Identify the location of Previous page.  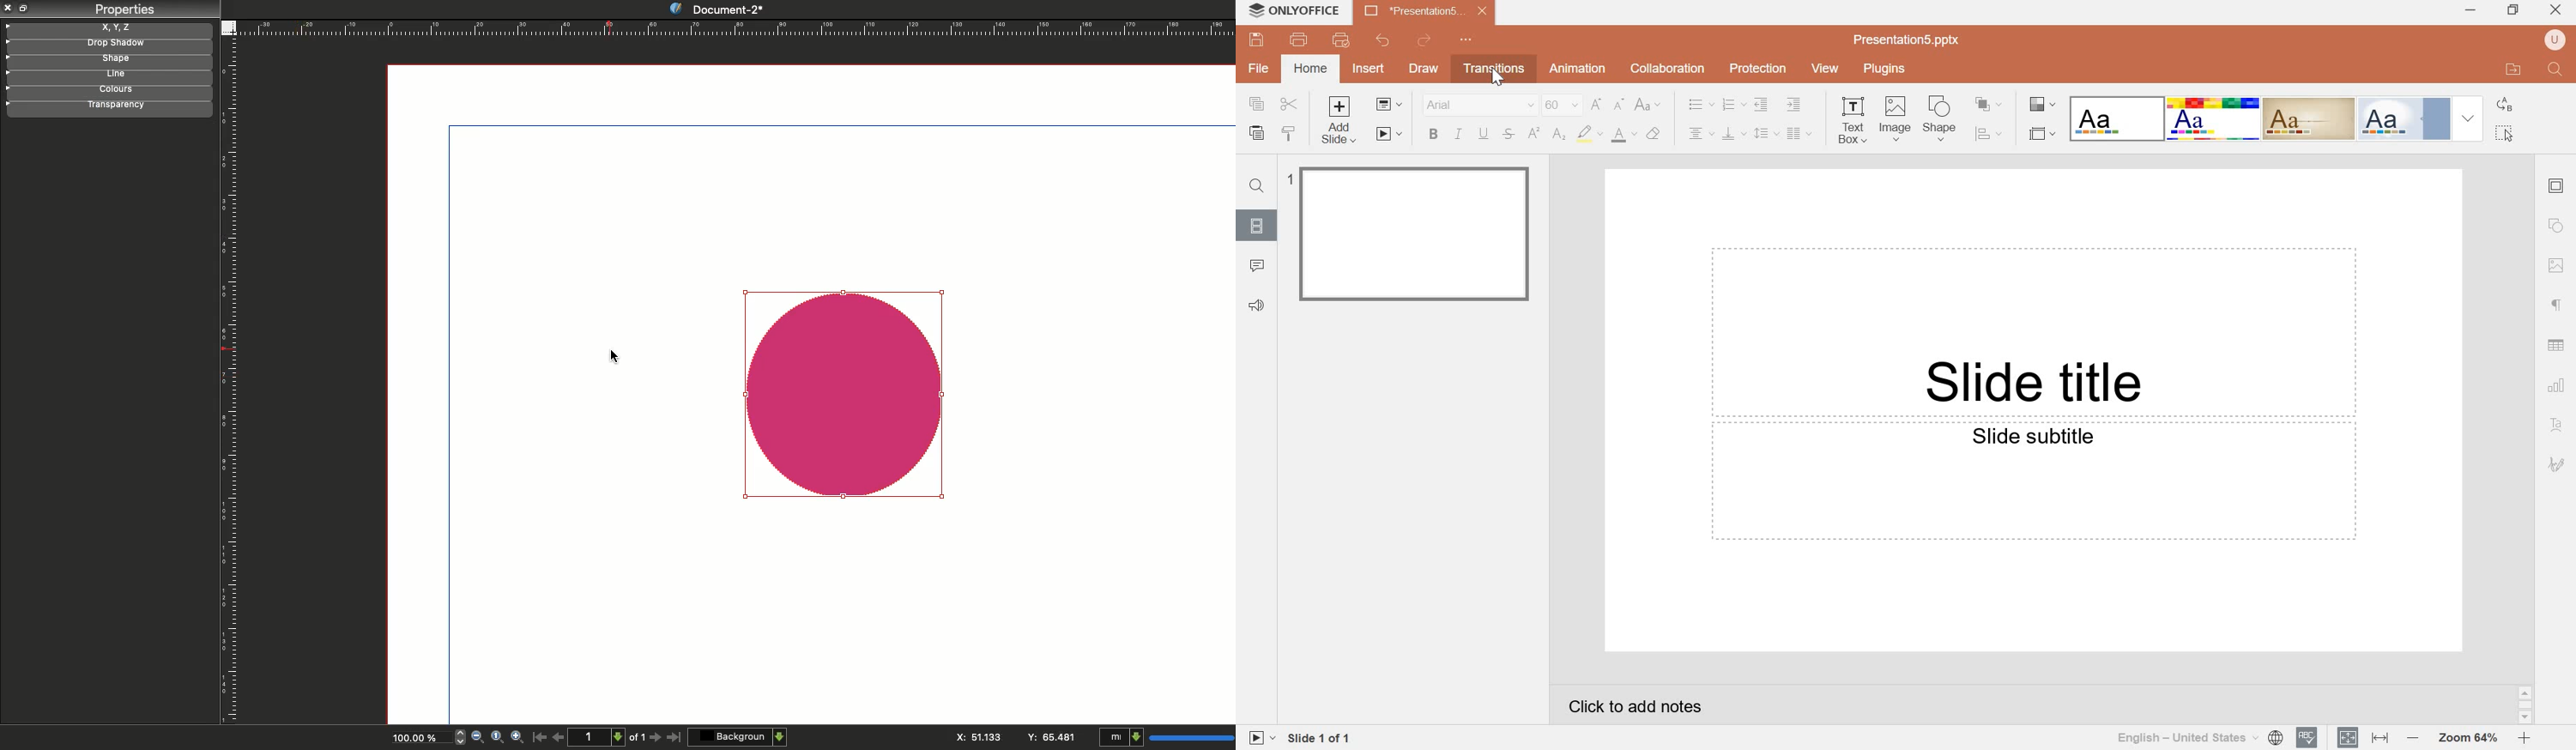
(559, 736).